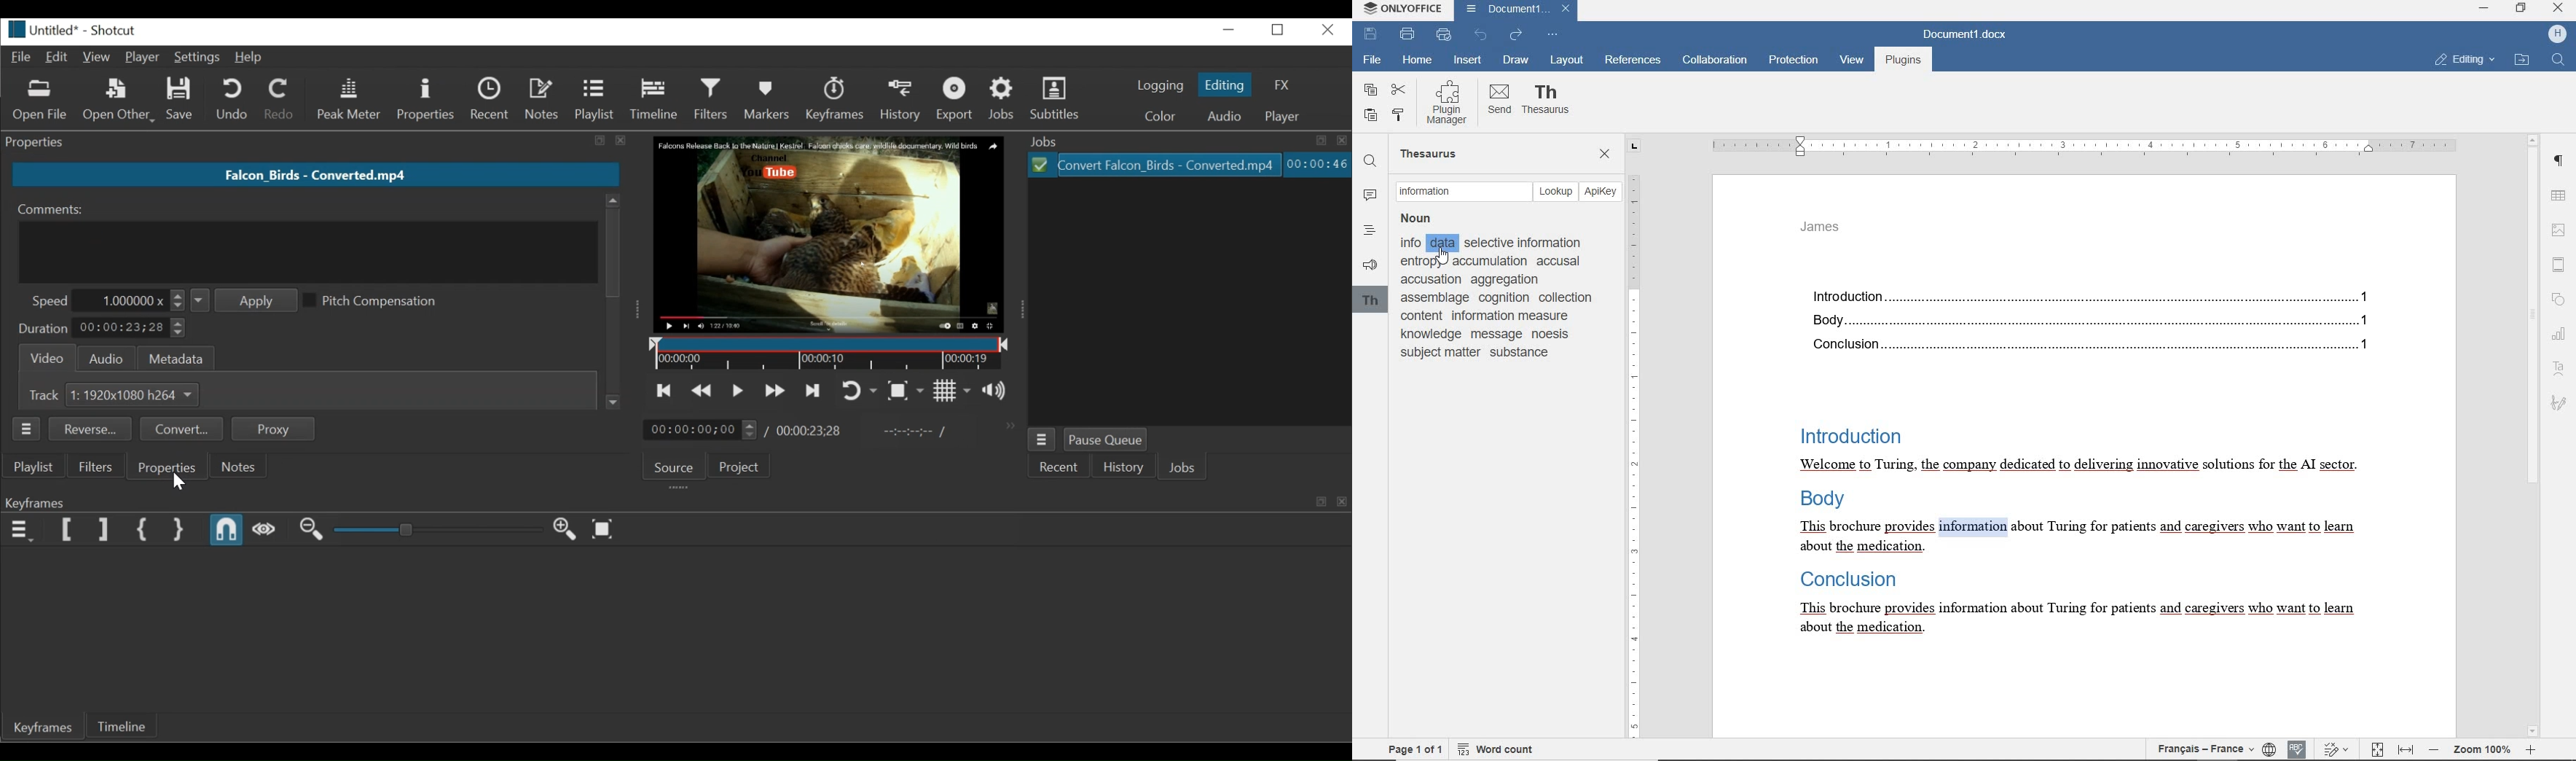 The width and height of the screenshot is (2576, 784). Describe the element at coordinates (544, 101) in the screenshot. I see `Notees` at that location.